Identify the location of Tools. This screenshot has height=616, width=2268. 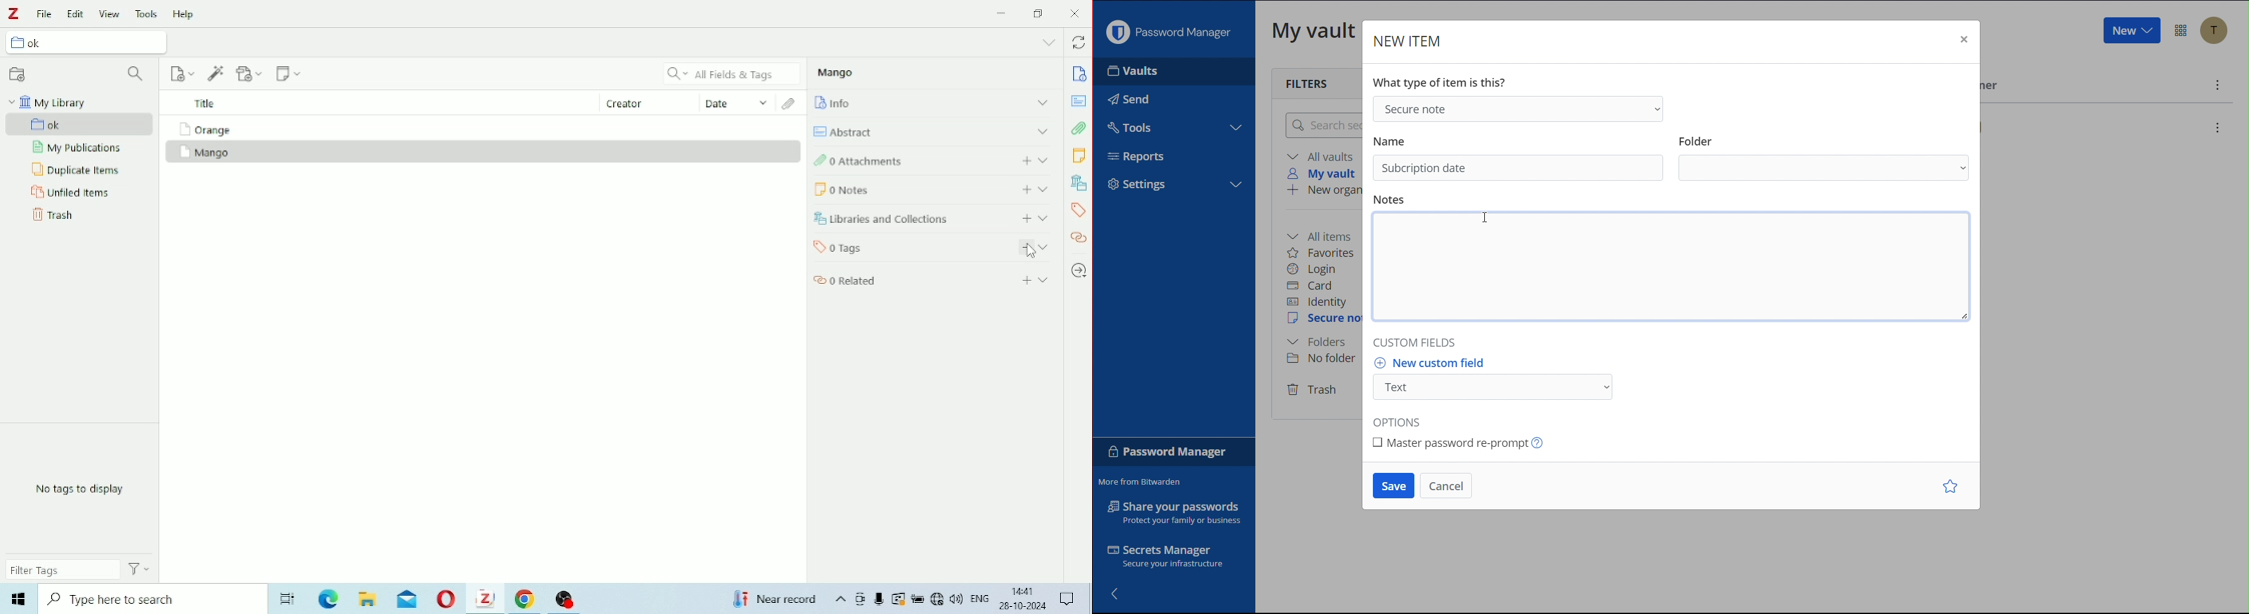
(147, 15).